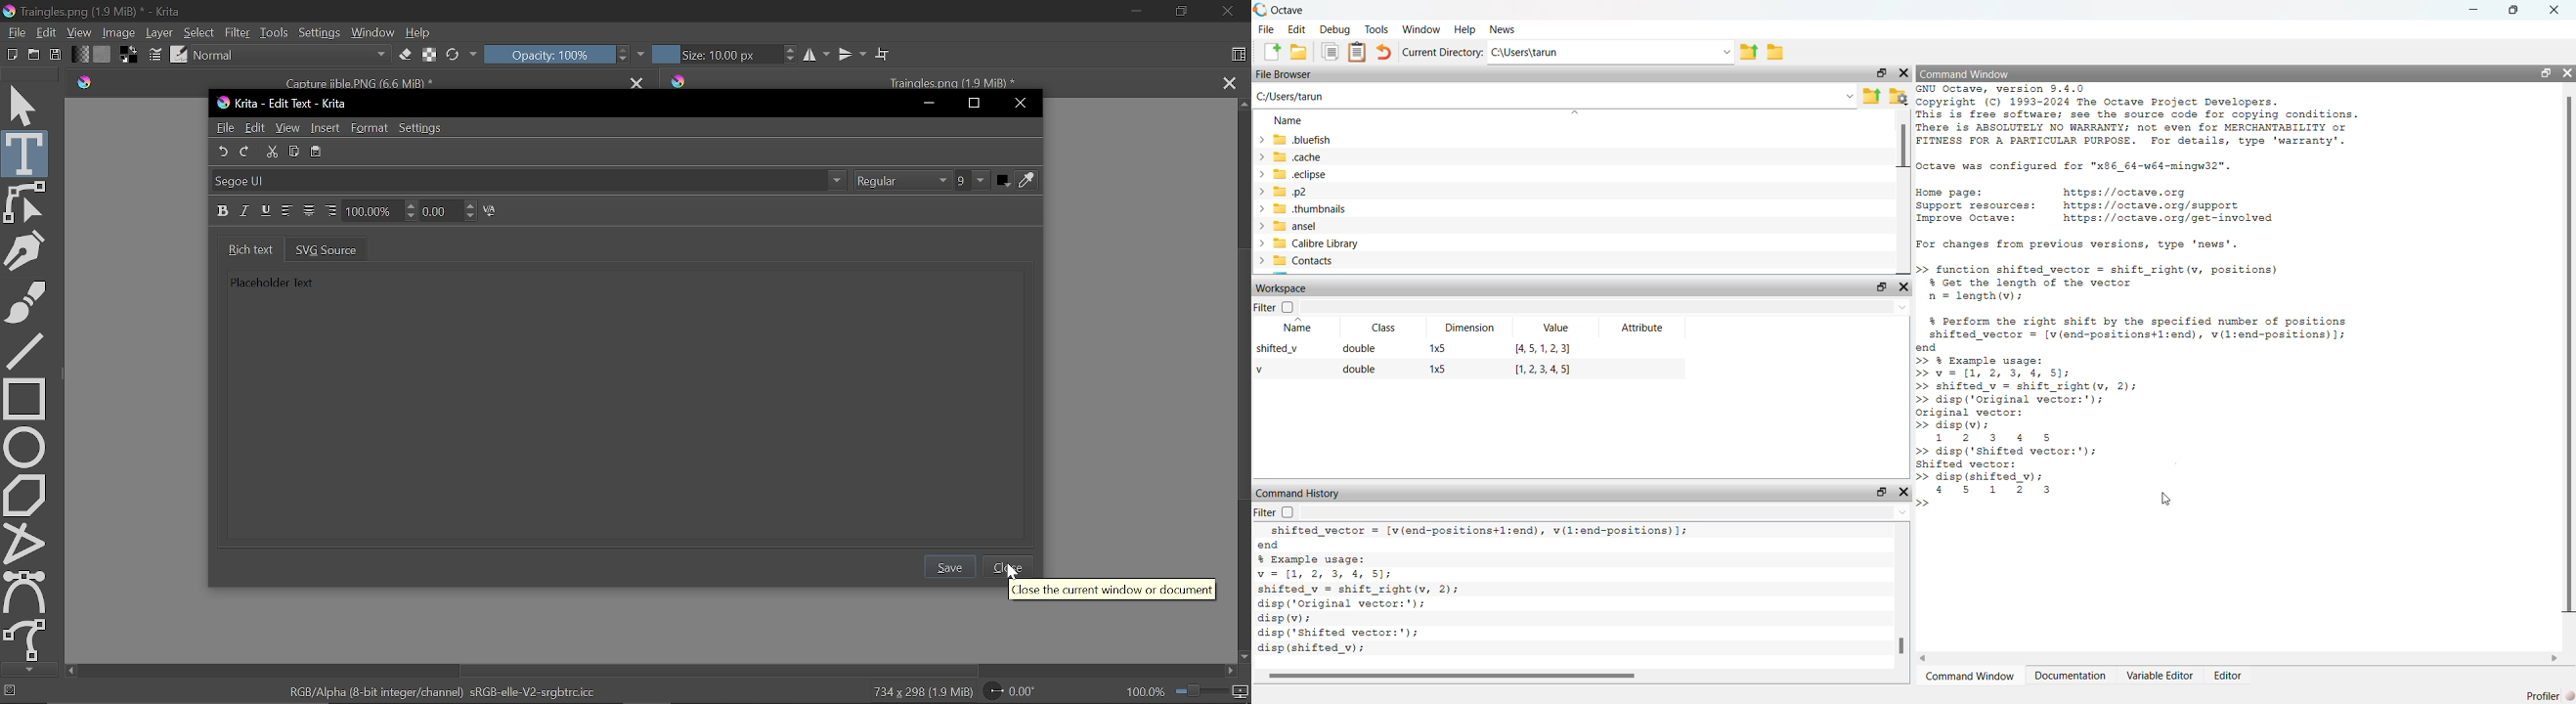  What do you see at coordinates (288, 210) in the screenshot?
I see `Left` at bounding box center [288, 210].